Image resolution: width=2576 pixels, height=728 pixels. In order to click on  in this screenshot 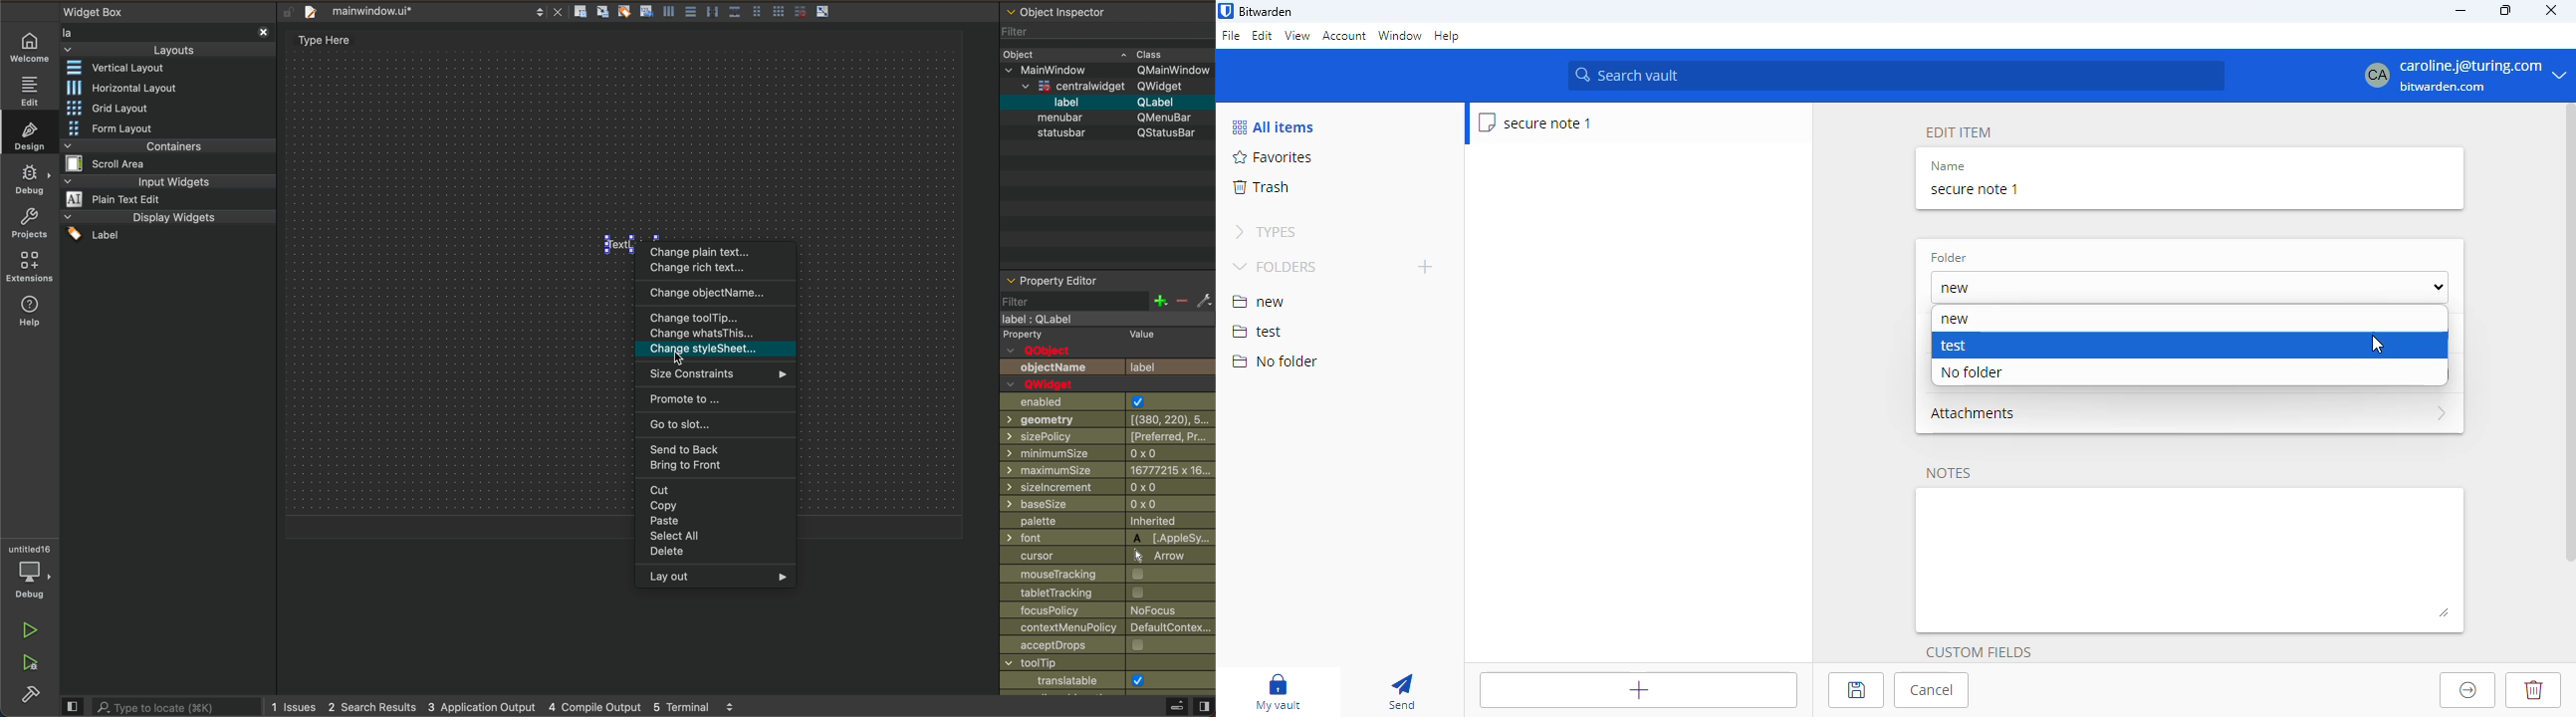, I will do `click(1105, 421)`.